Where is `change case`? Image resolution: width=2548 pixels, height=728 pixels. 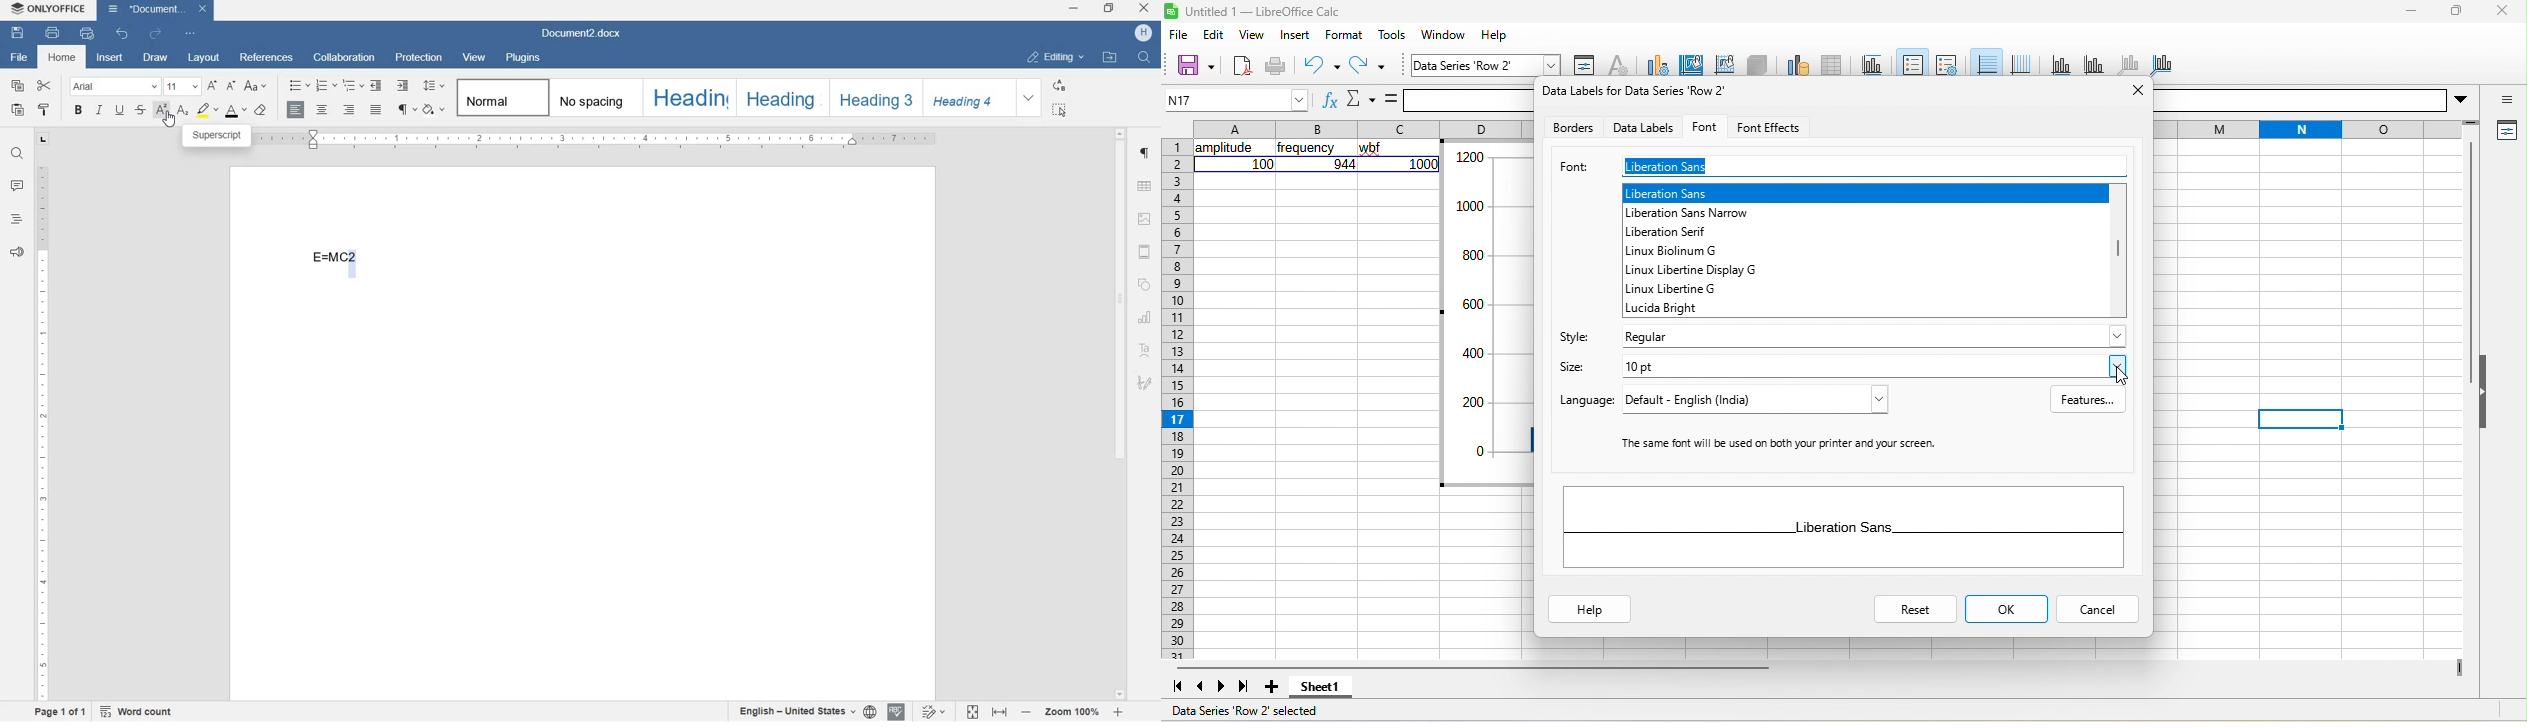 change case is located at coordinates (256, 86).